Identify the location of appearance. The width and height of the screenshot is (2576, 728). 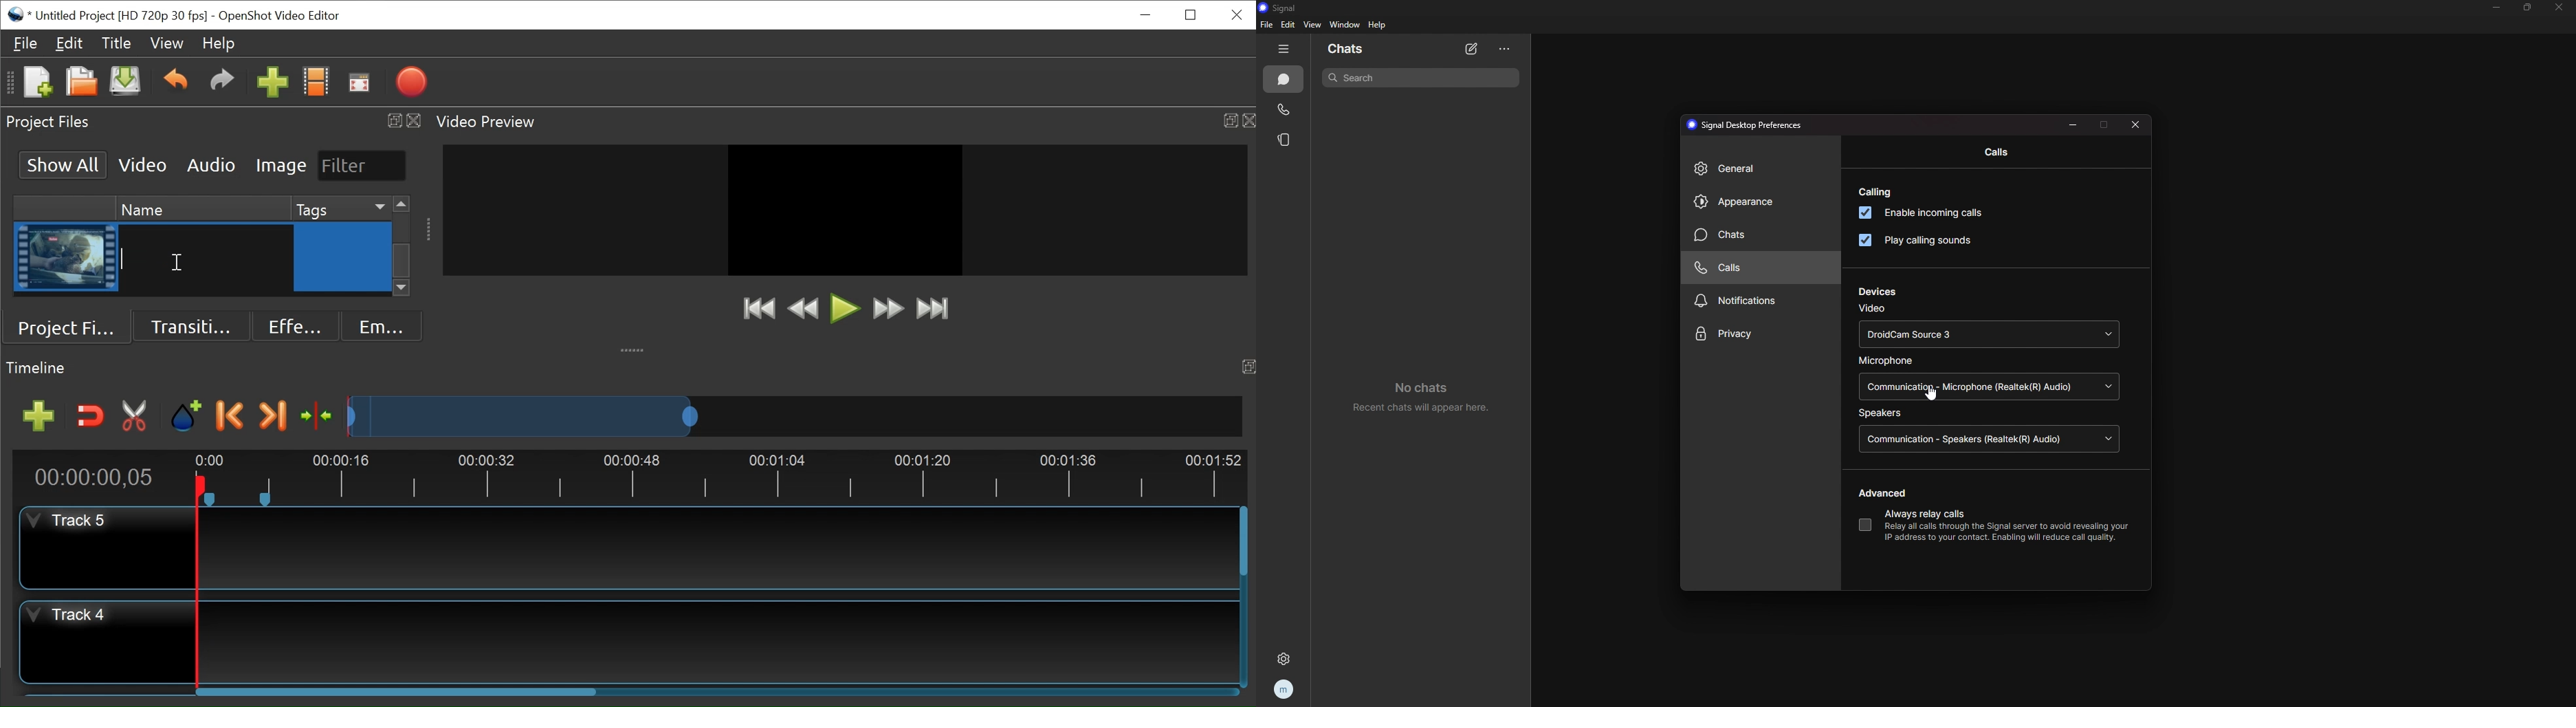
(1758, 202).